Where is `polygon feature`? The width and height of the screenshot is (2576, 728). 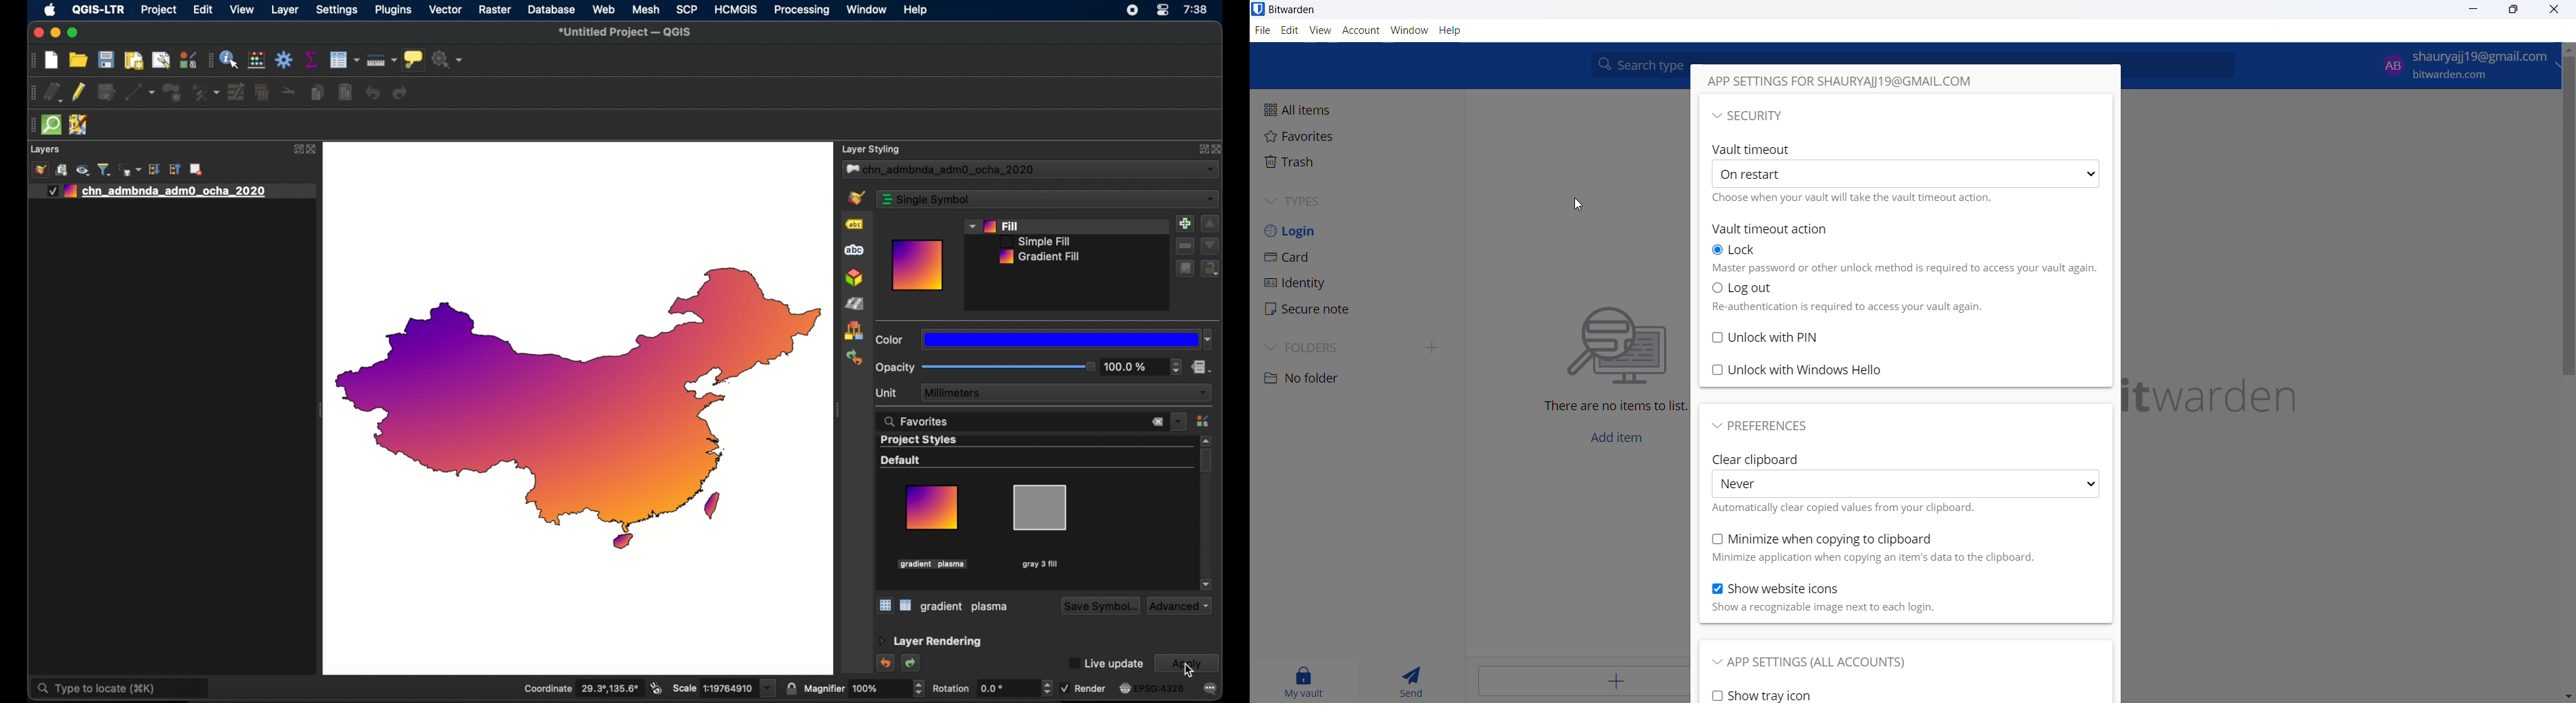
polygon feature is located at coordinates (173, 92).